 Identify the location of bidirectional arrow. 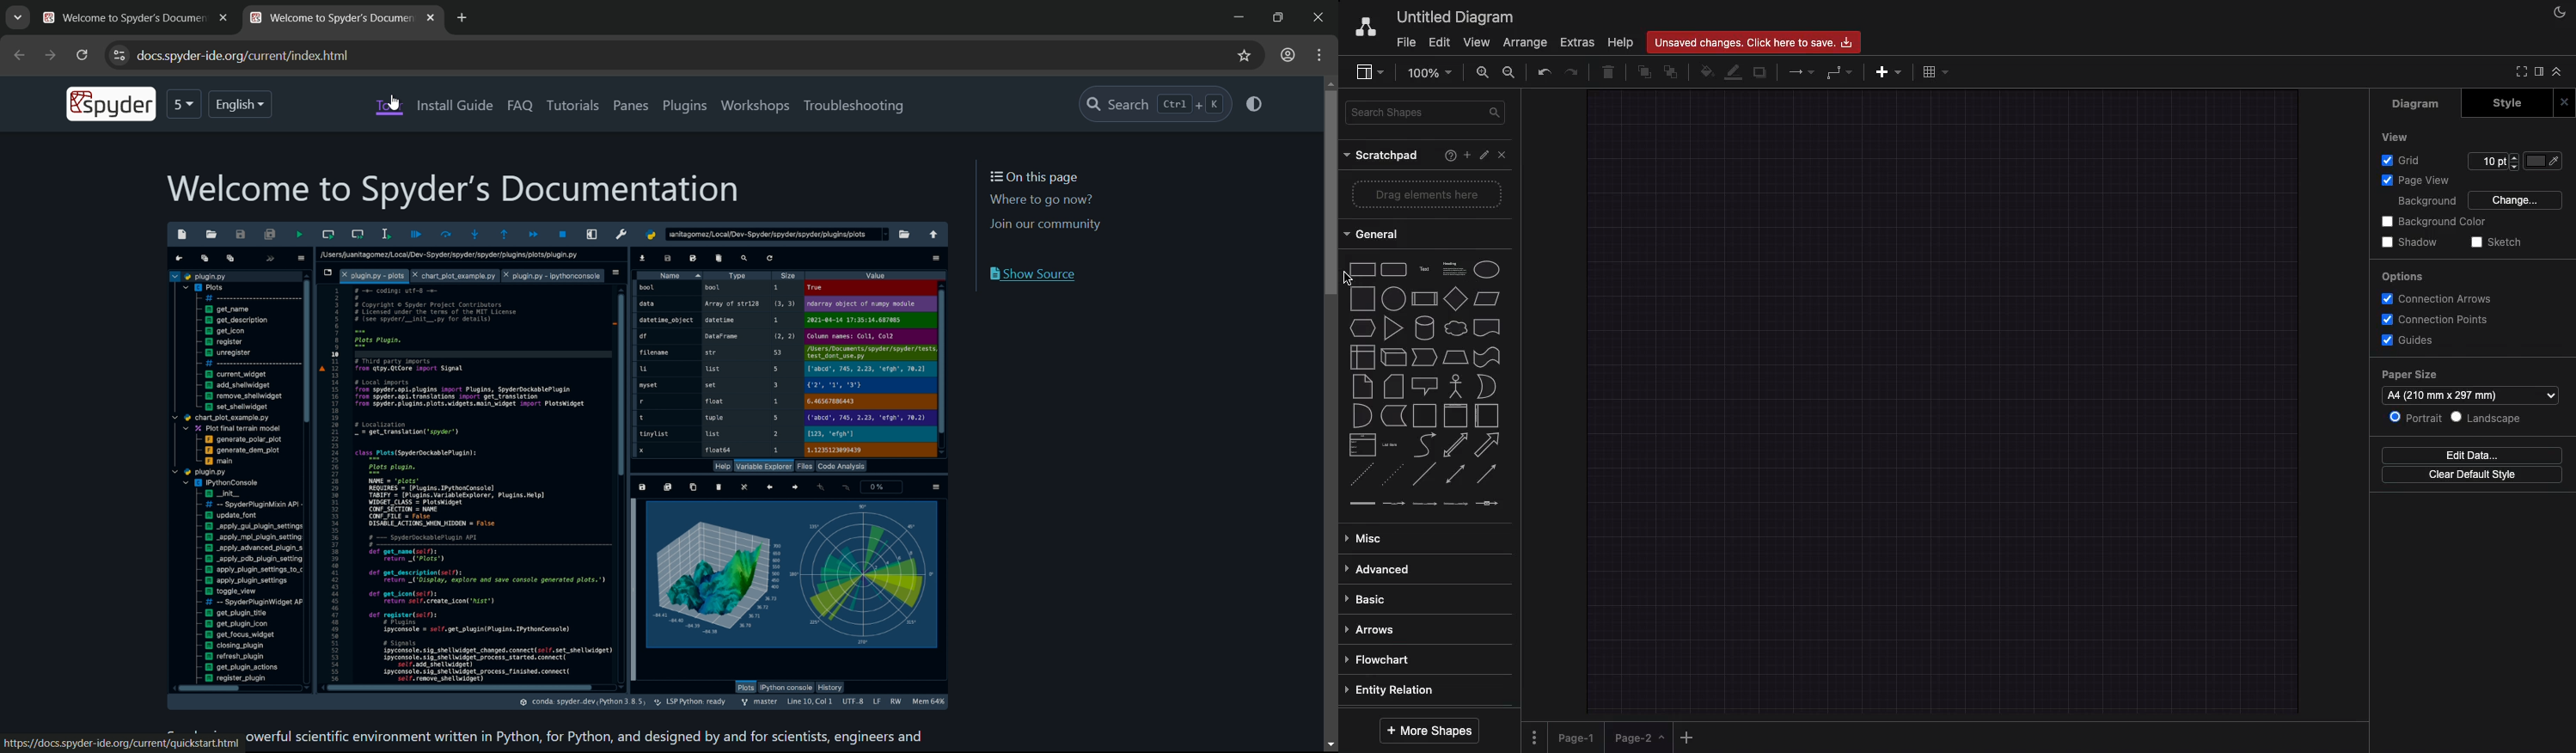
(1455, 444).